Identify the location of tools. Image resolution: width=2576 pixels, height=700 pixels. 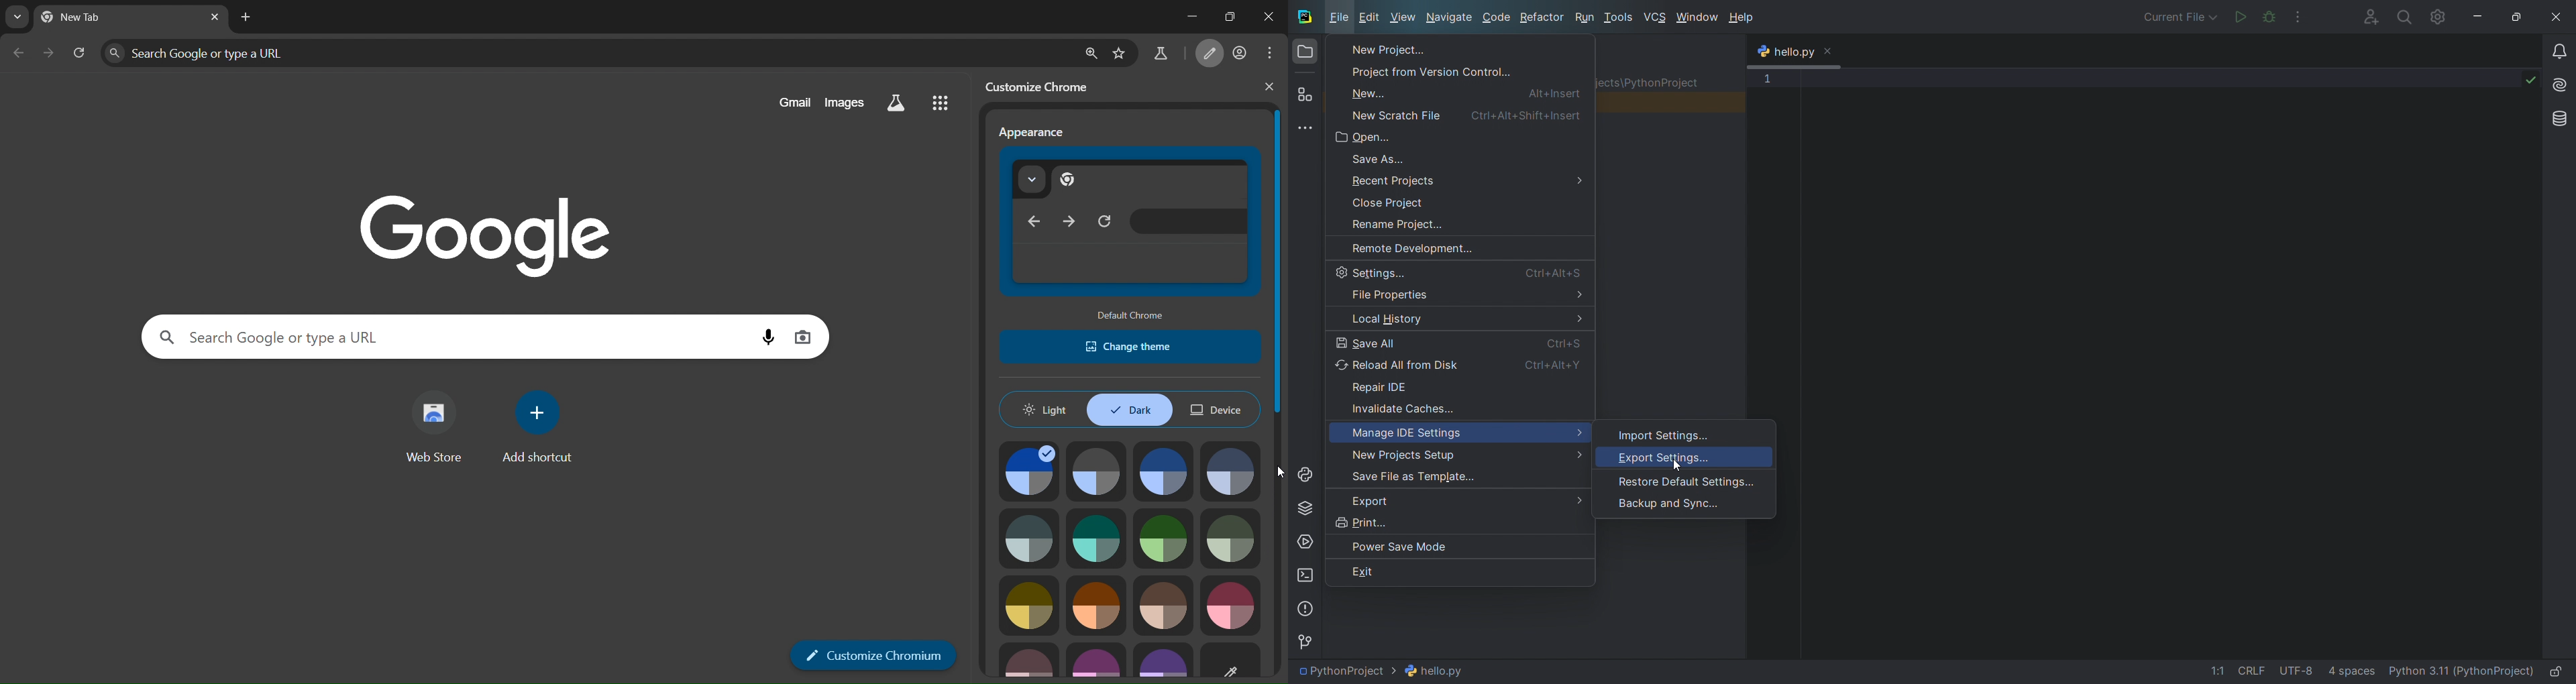
(1619, 19).